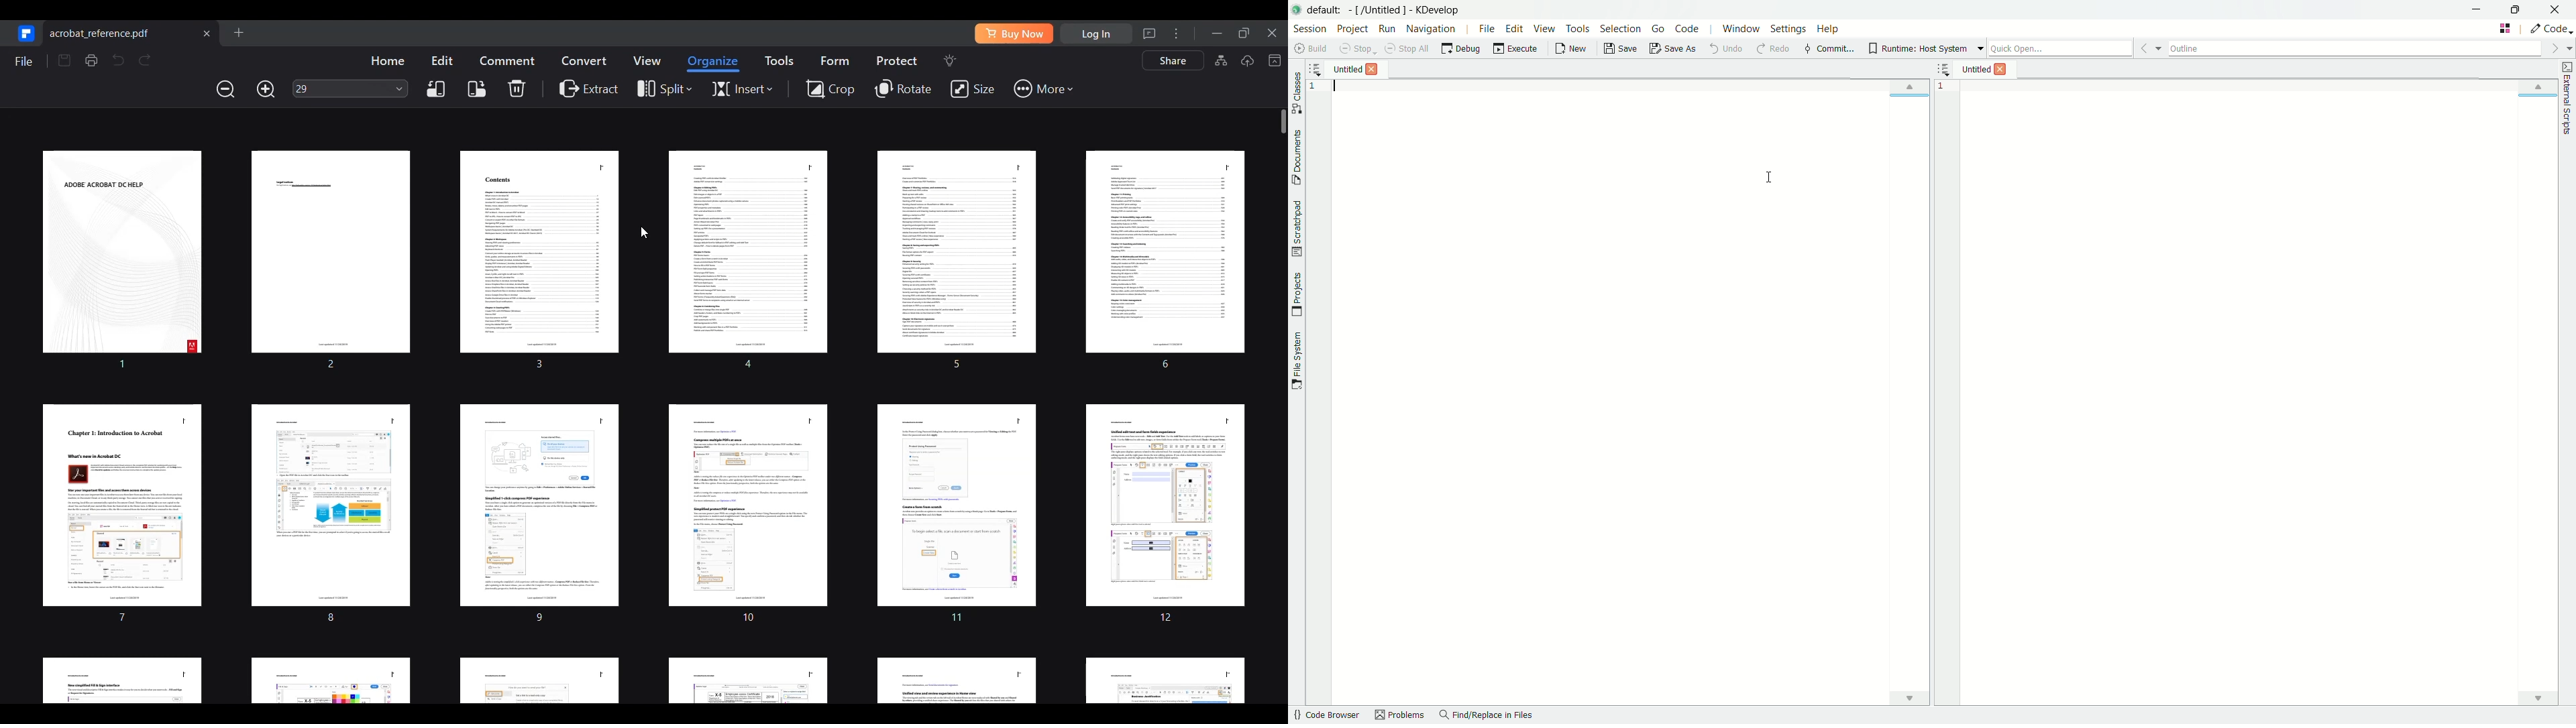 The height and width of the screenshot is (728, 2576). I want to click on Cursor, so click(645, 233).